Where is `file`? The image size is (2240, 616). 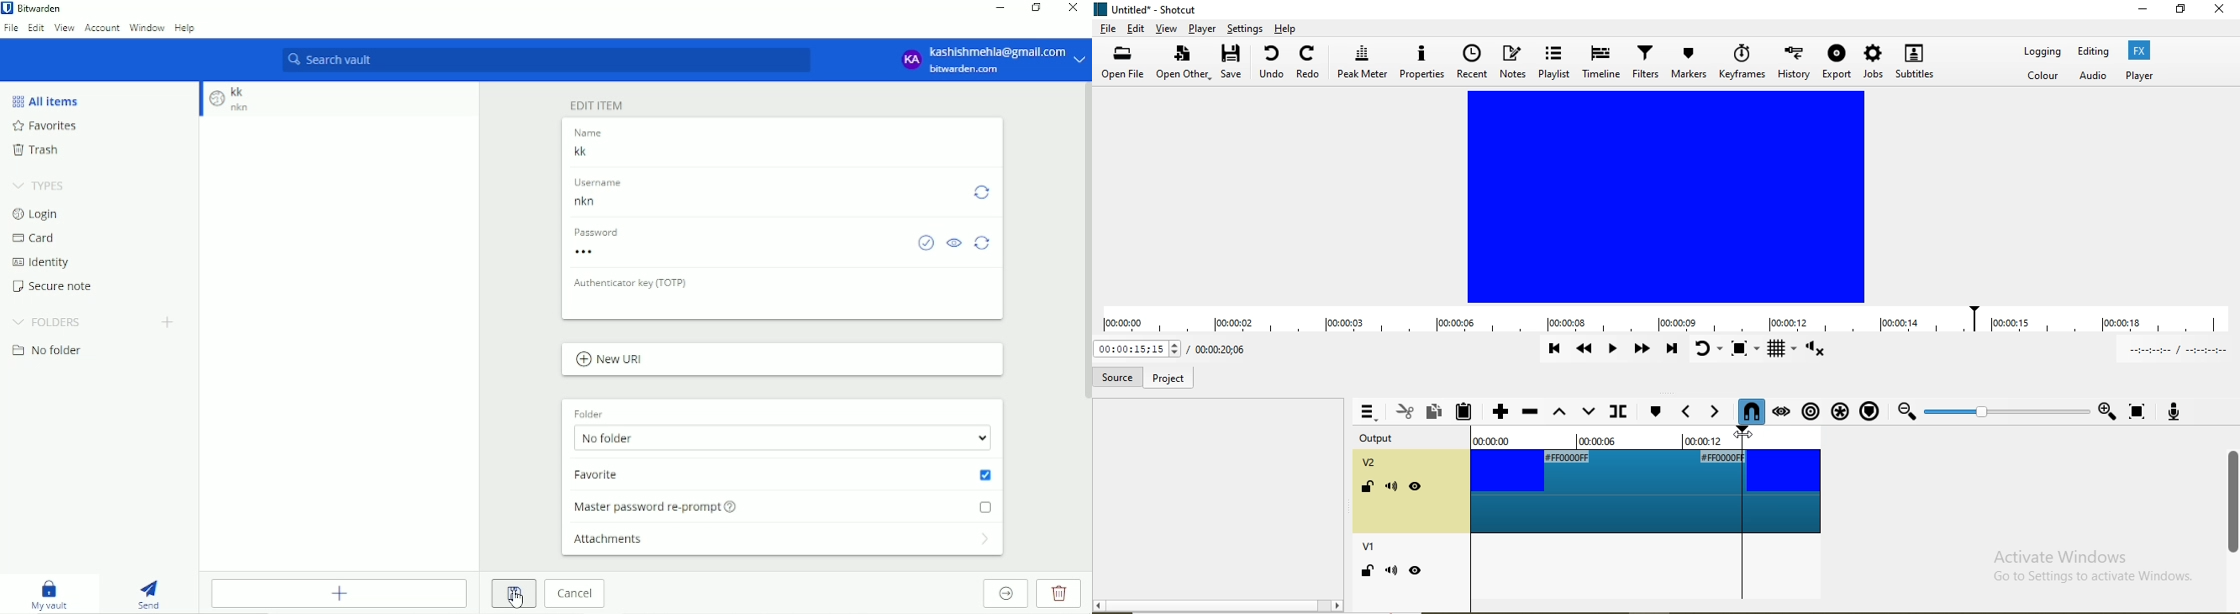
file is located at coordinates (1108, 30).